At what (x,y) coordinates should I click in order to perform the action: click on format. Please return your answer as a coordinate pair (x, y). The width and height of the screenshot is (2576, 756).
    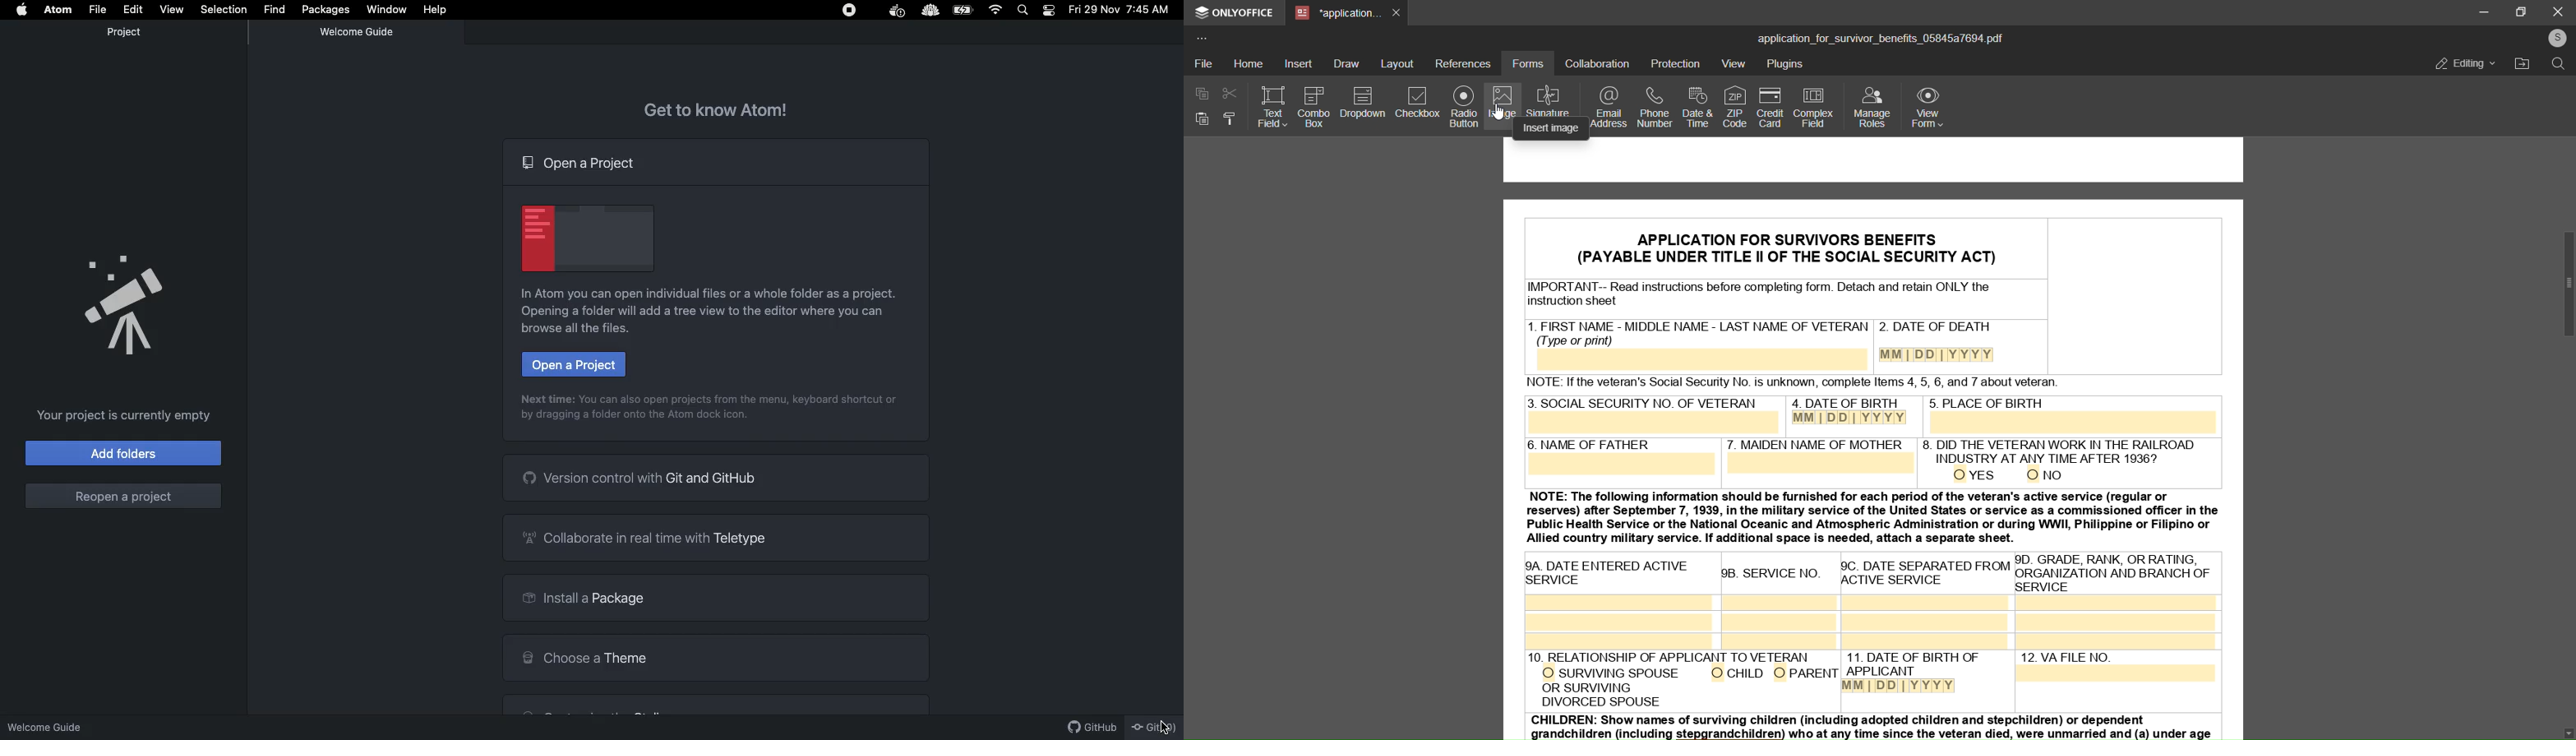
    Looking at the image, I should click on (1228, 121).